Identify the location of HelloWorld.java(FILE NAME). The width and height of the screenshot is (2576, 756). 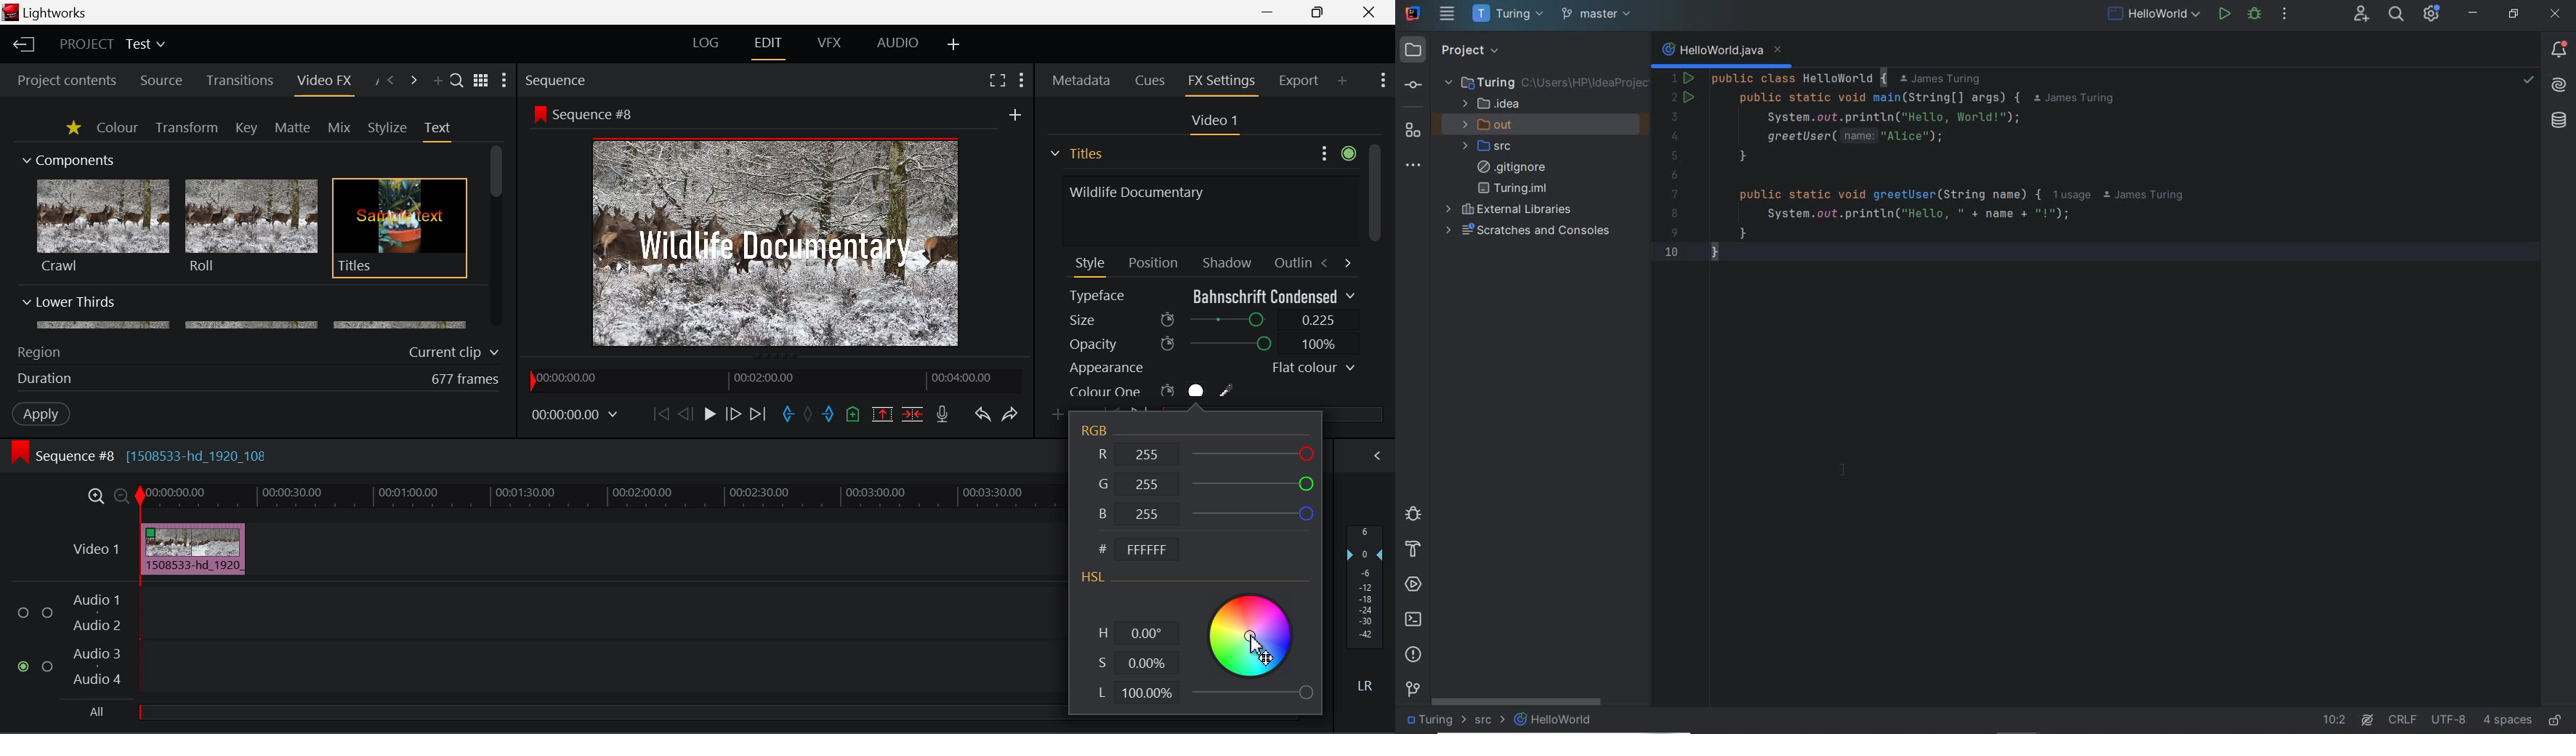
(1723, 52).